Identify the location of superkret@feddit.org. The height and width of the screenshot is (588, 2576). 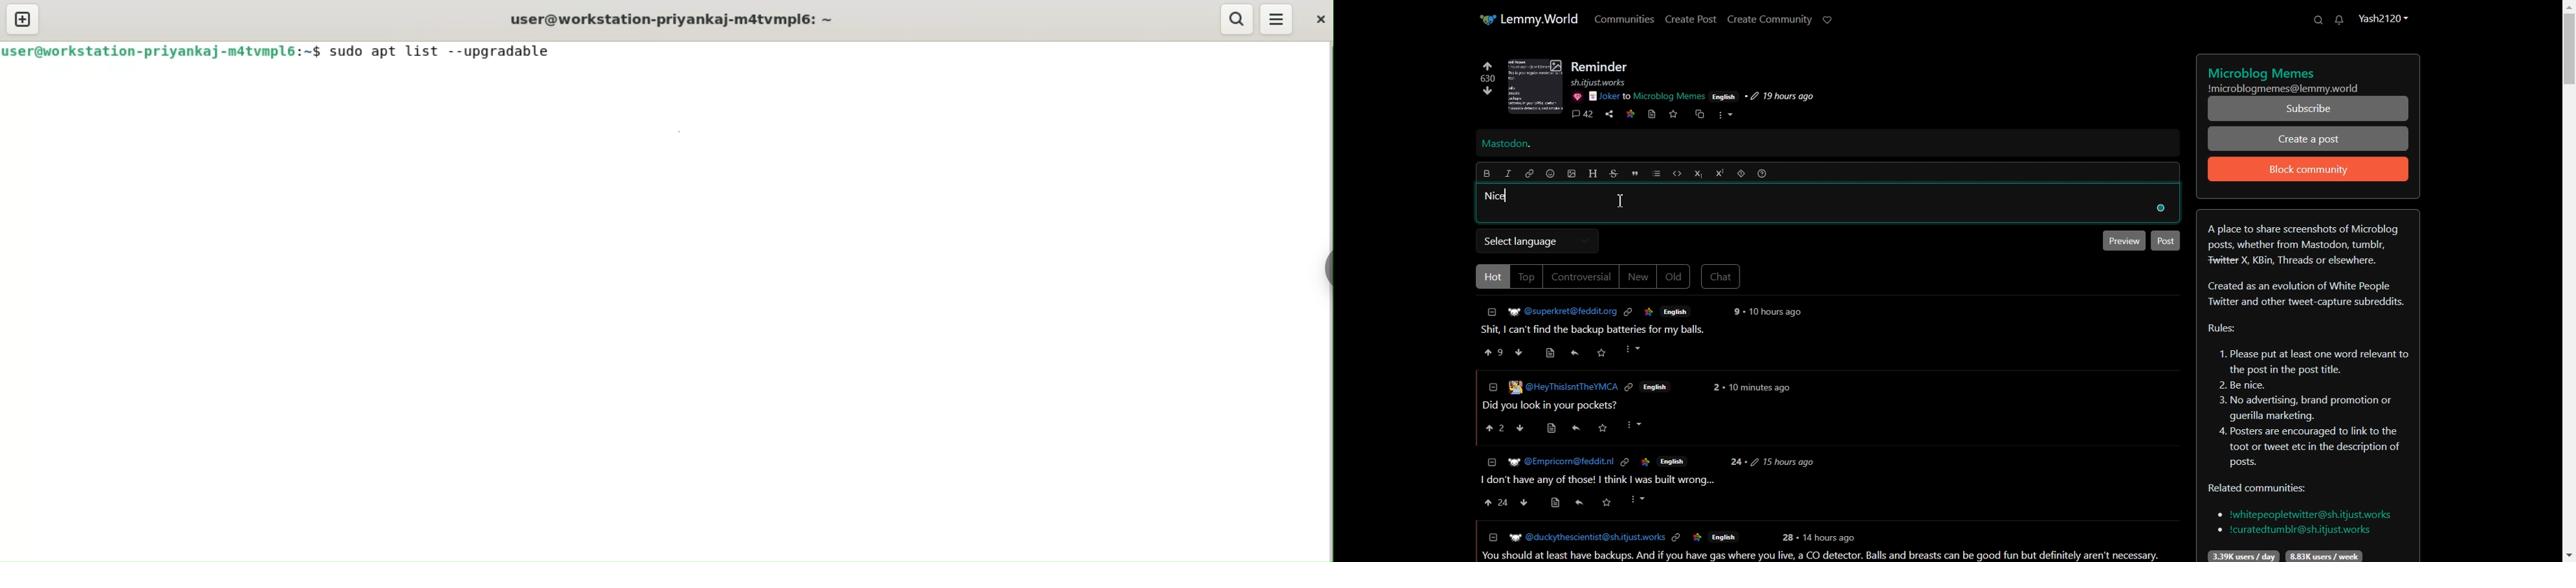
(1558, 309).